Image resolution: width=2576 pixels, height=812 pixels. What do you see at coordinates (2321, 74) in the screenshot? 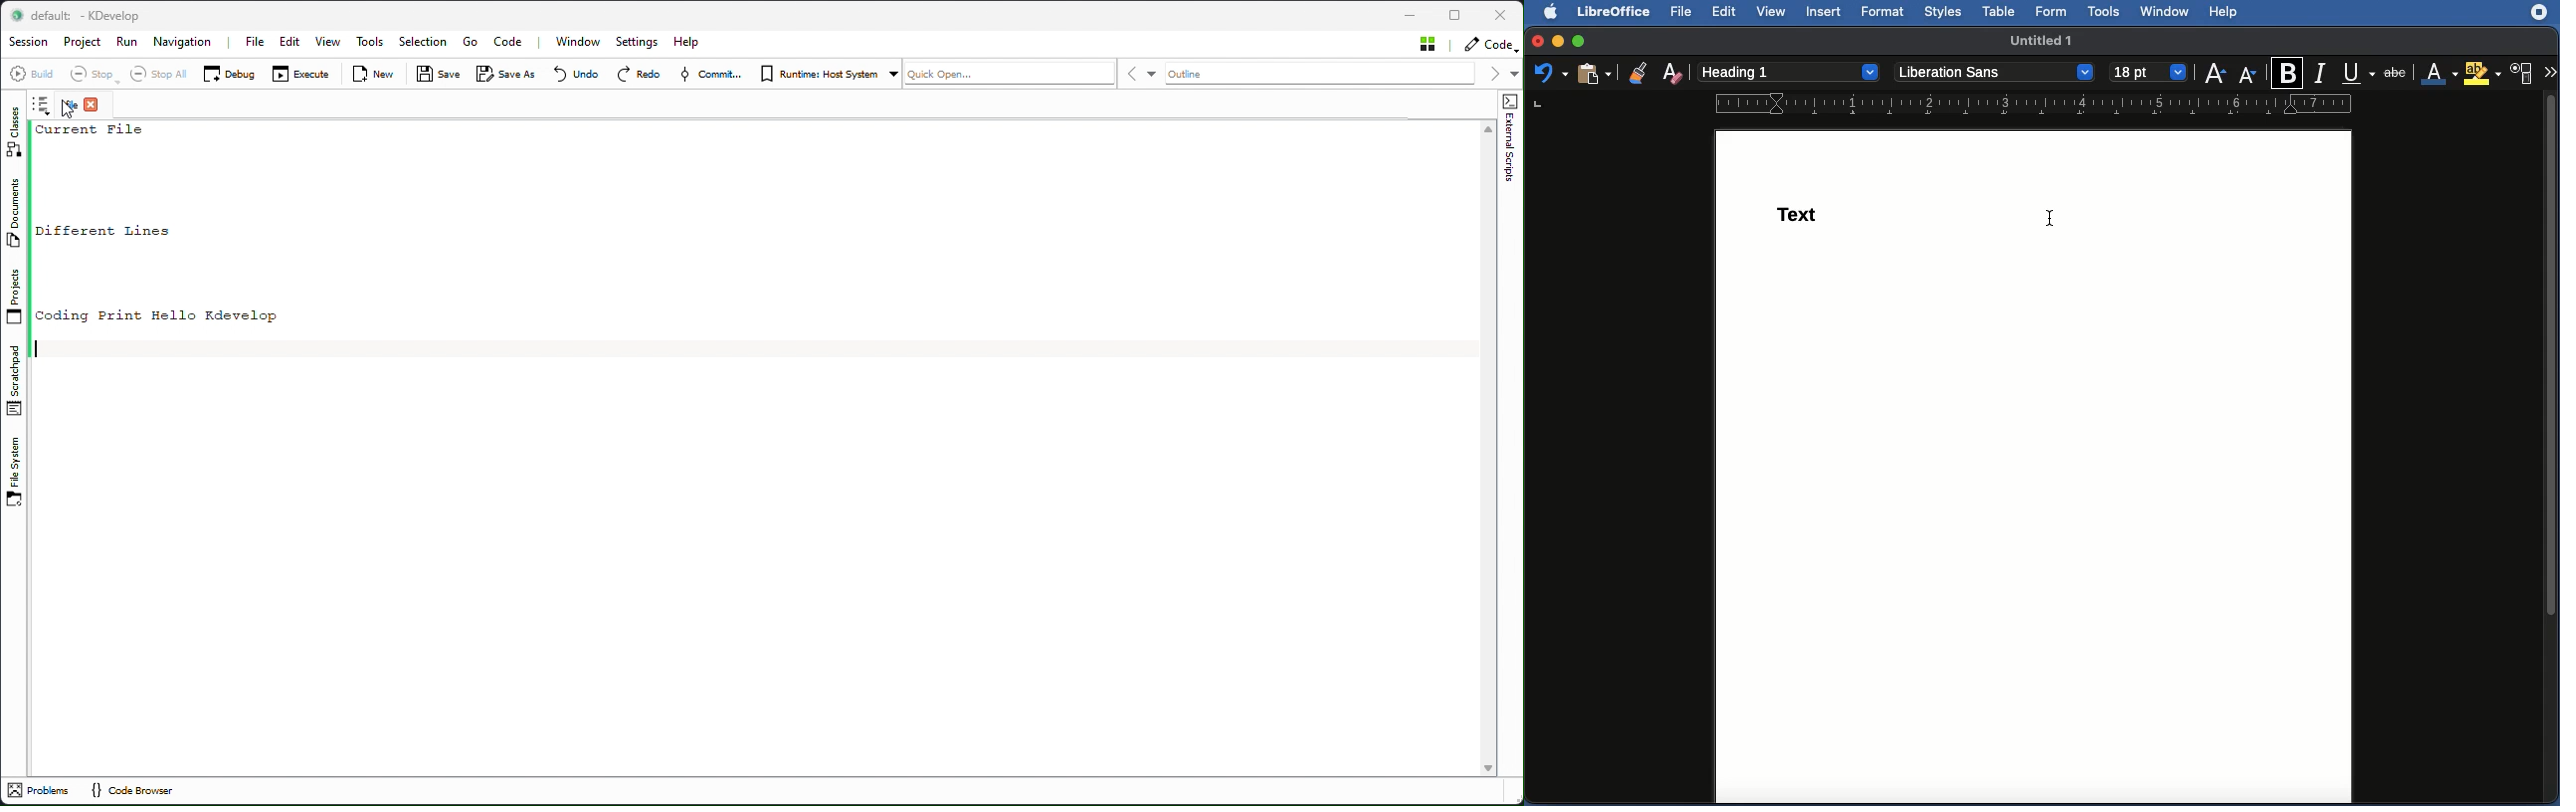
I see `Italics` at bounding box center [2321, 74].